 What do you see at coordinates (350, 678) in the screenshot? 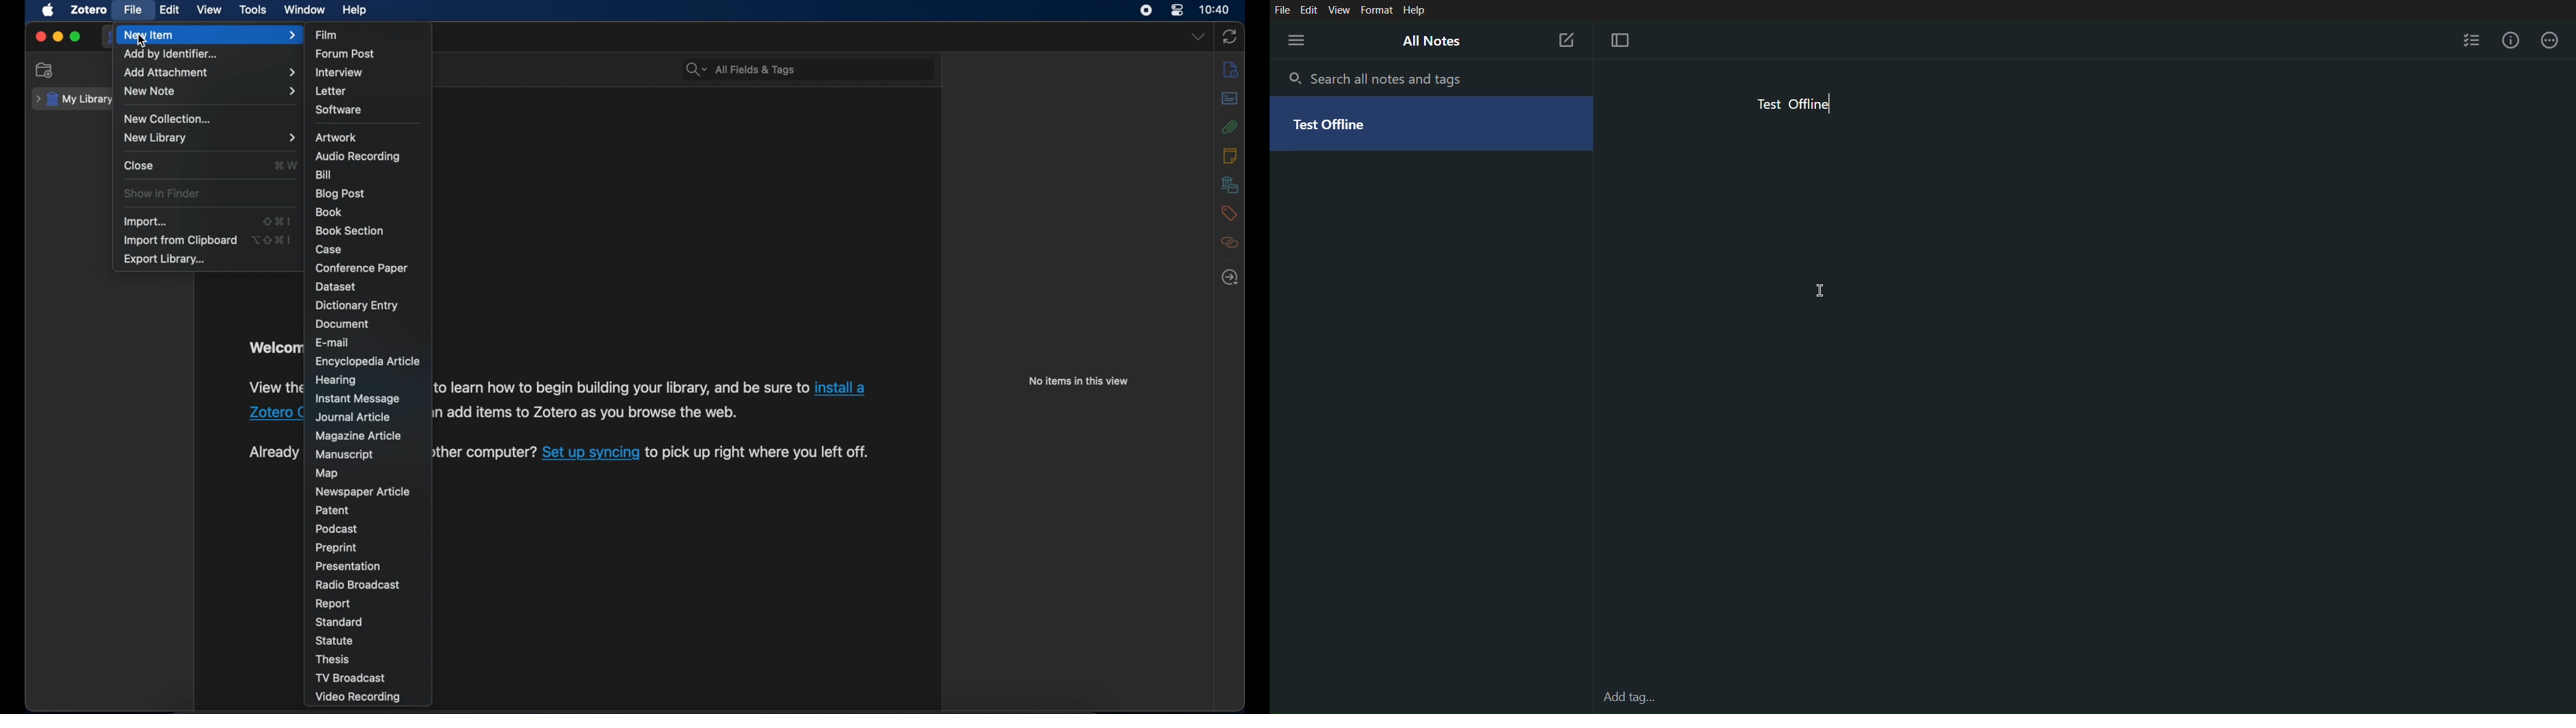
I see `tv broadcast` at bounding box center [350, 678].